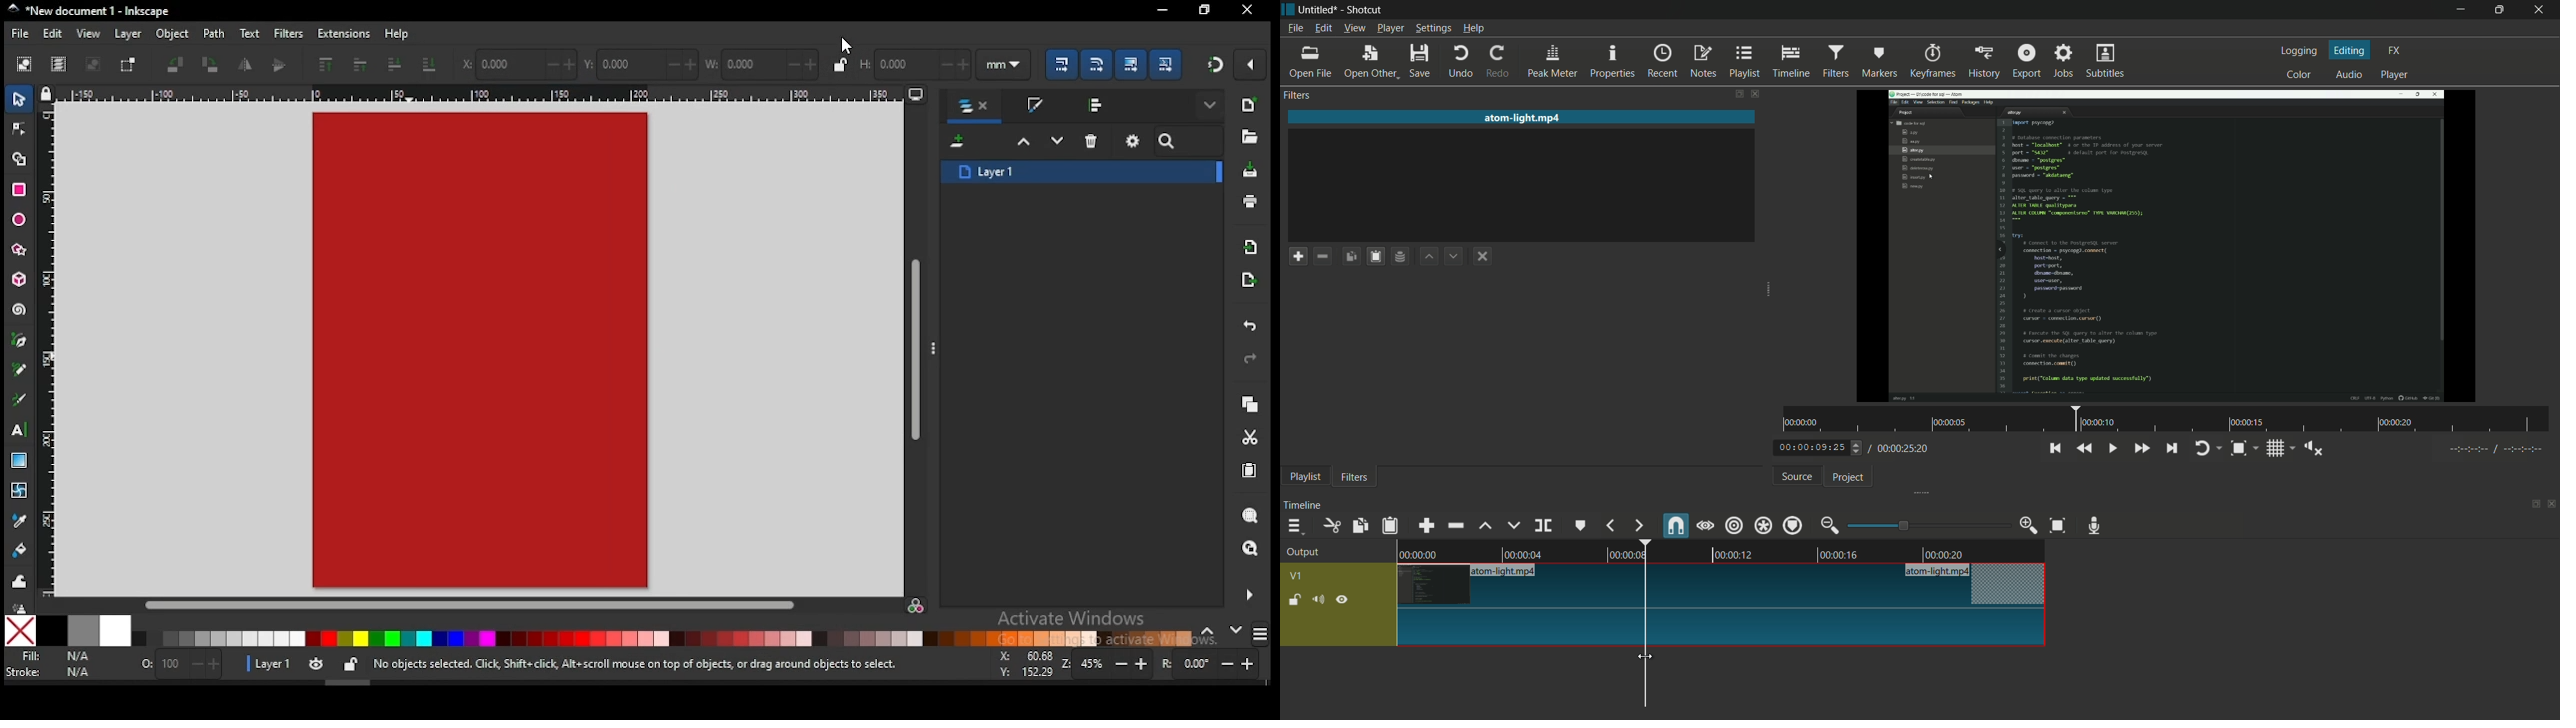 The width and height of the screenshot is (2576, 728). I want to click on spiral tool, so click(20, 310).